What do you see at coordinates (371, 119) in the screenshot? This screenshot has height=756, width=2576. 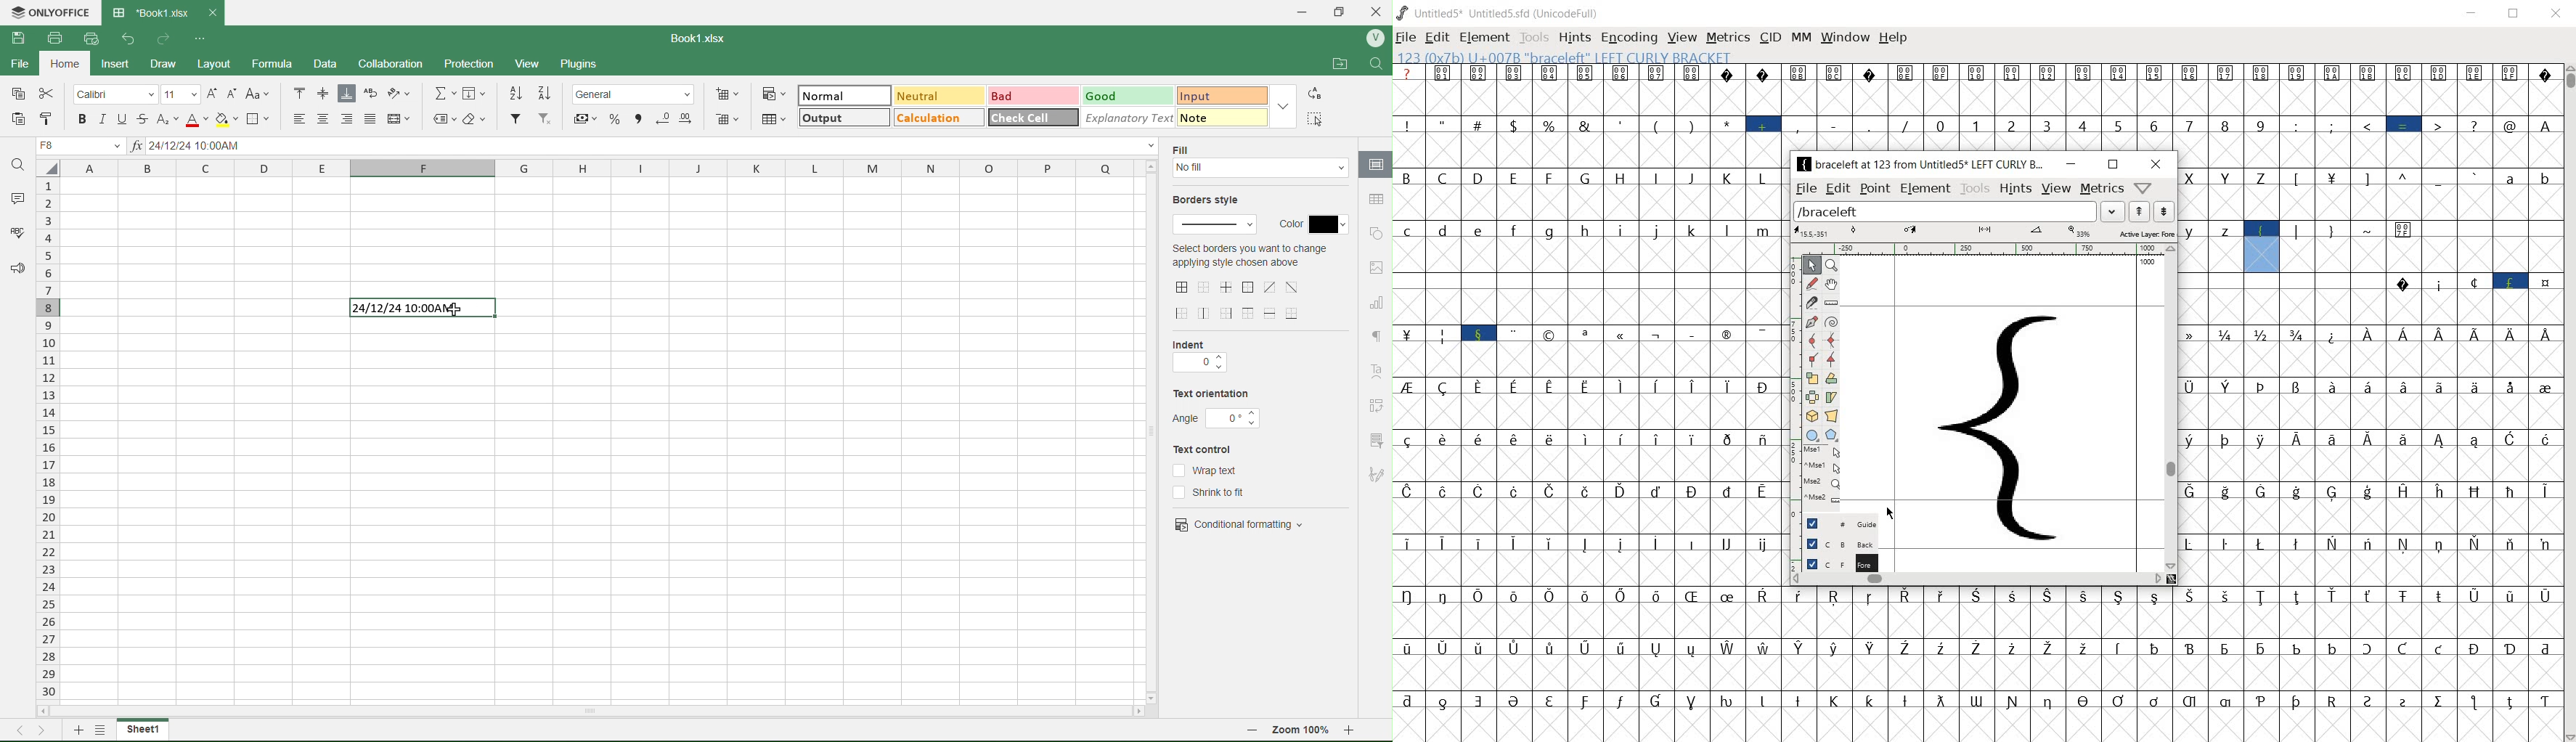 I see `Justified` at bounding box center [371, 119].